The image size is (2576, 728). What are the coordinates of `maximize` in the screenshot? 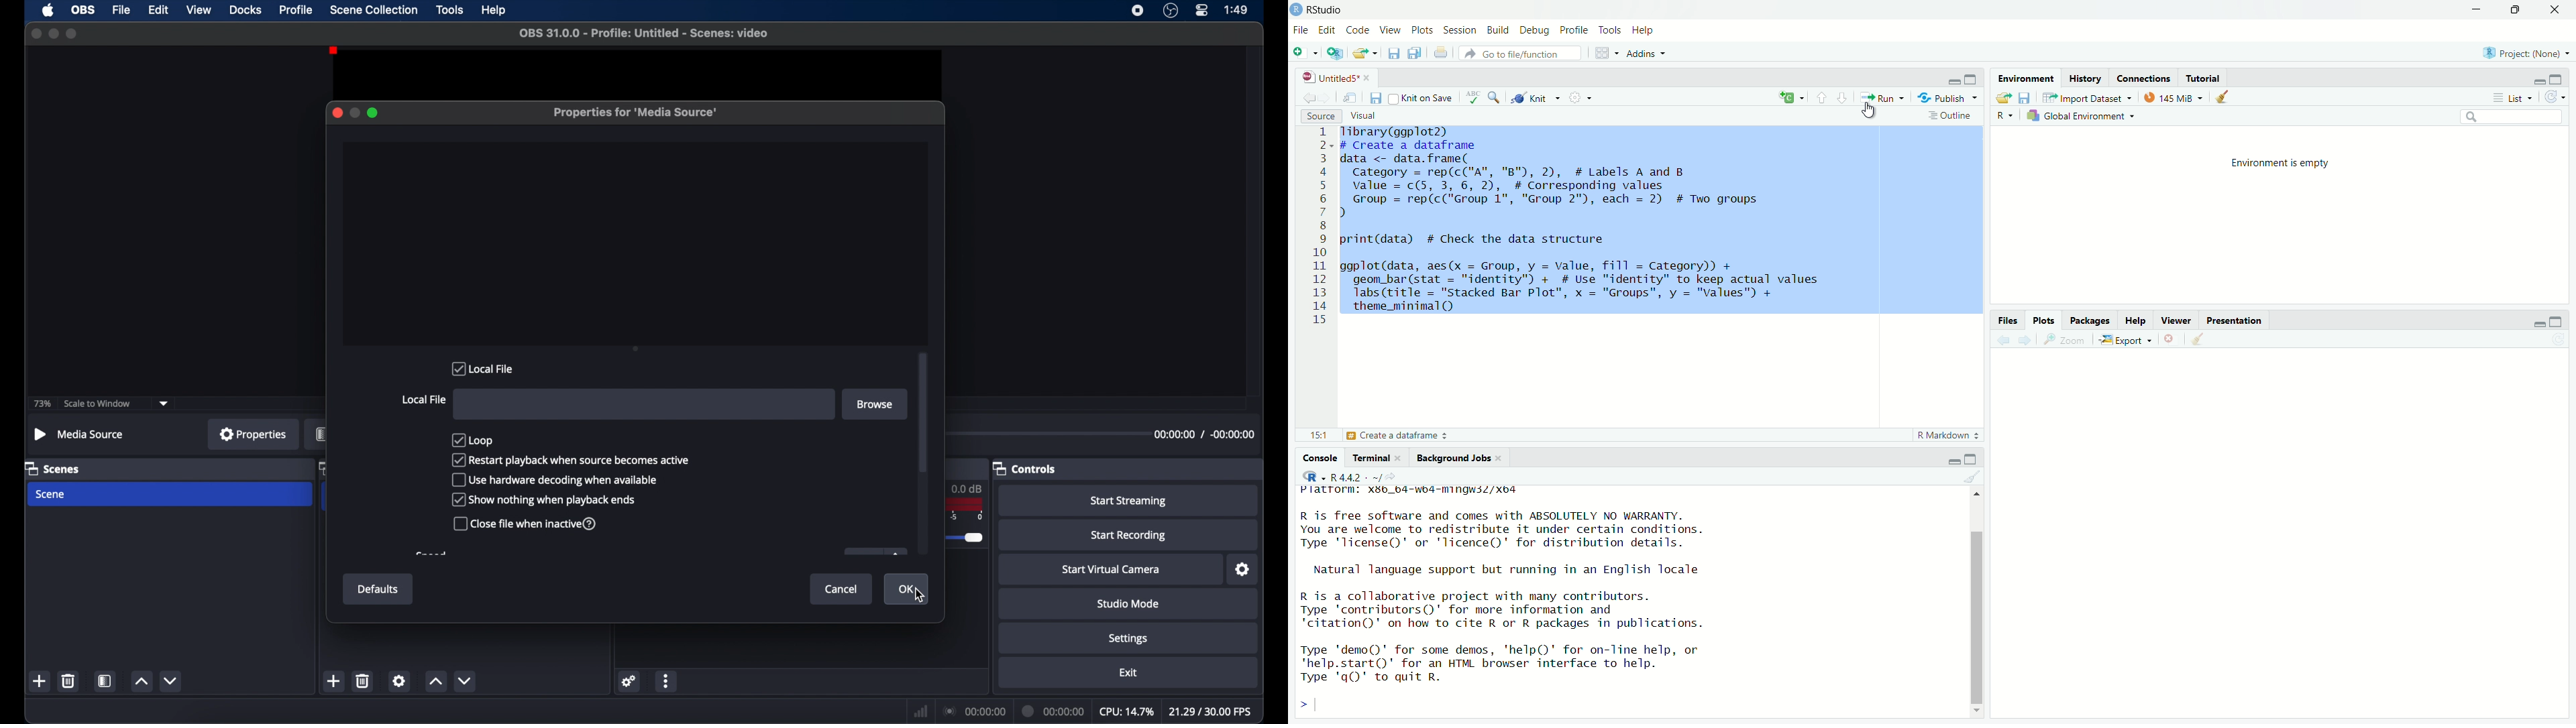 It's located at (74, 34).